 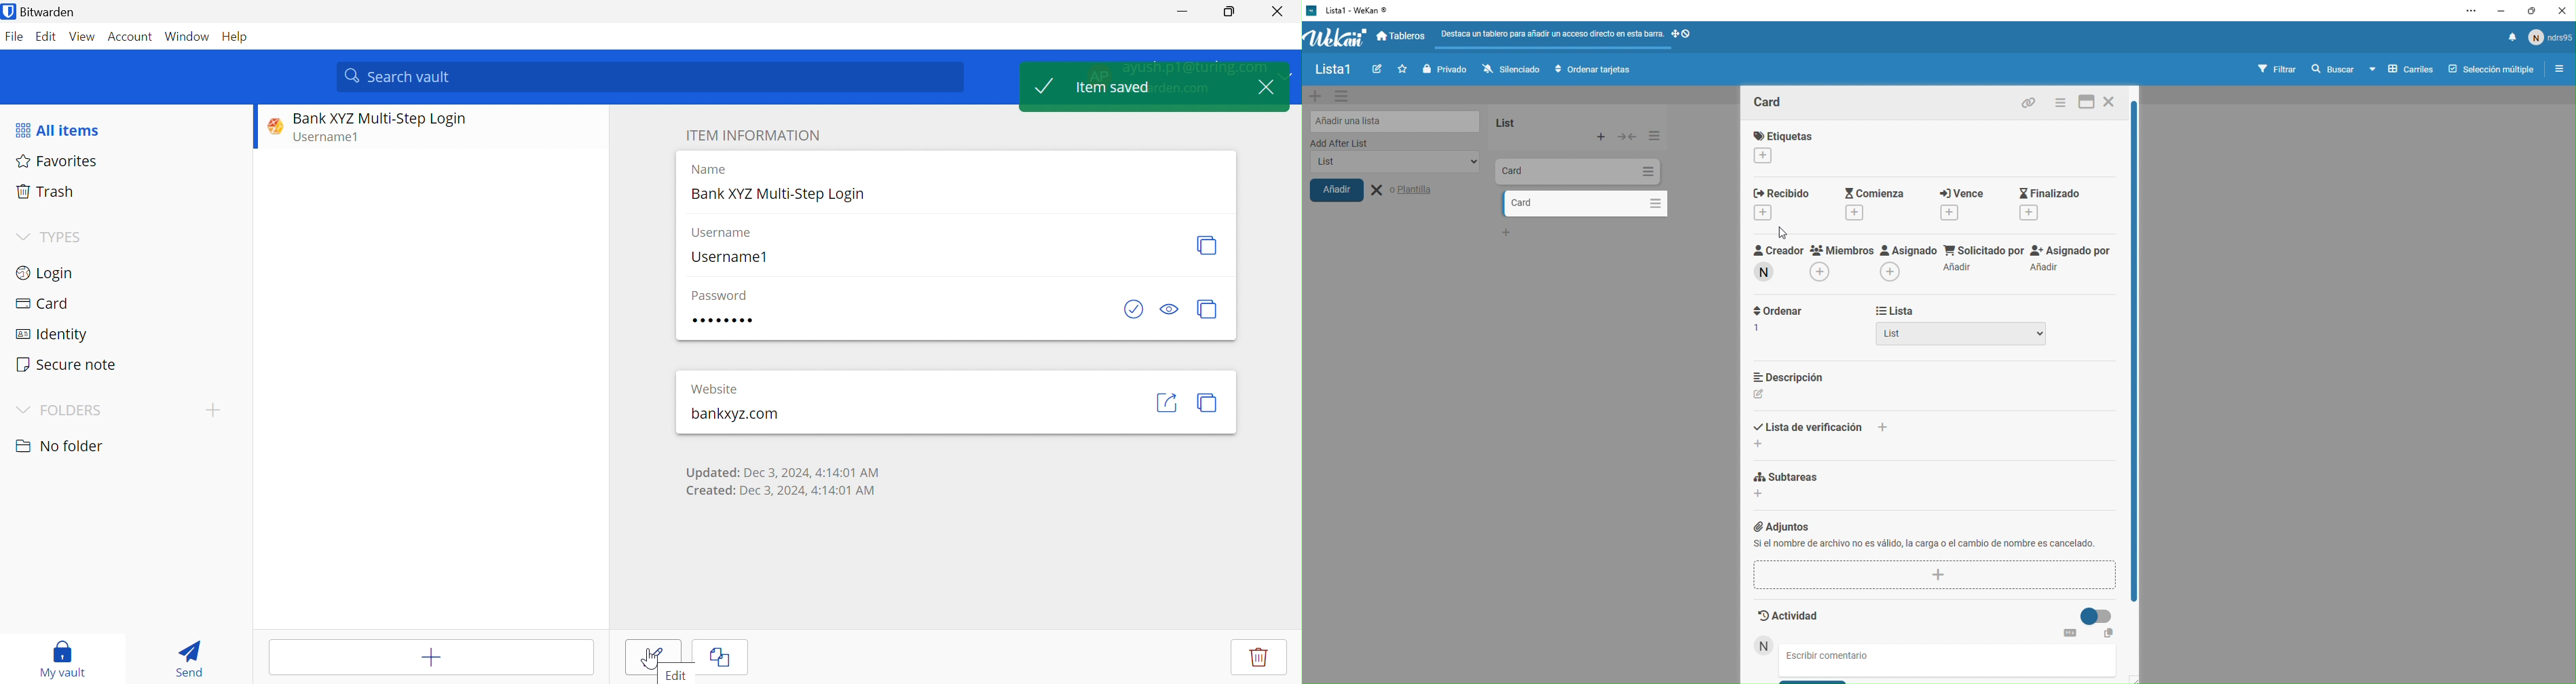 I want to click on write new, so click(x=1375, y=70).